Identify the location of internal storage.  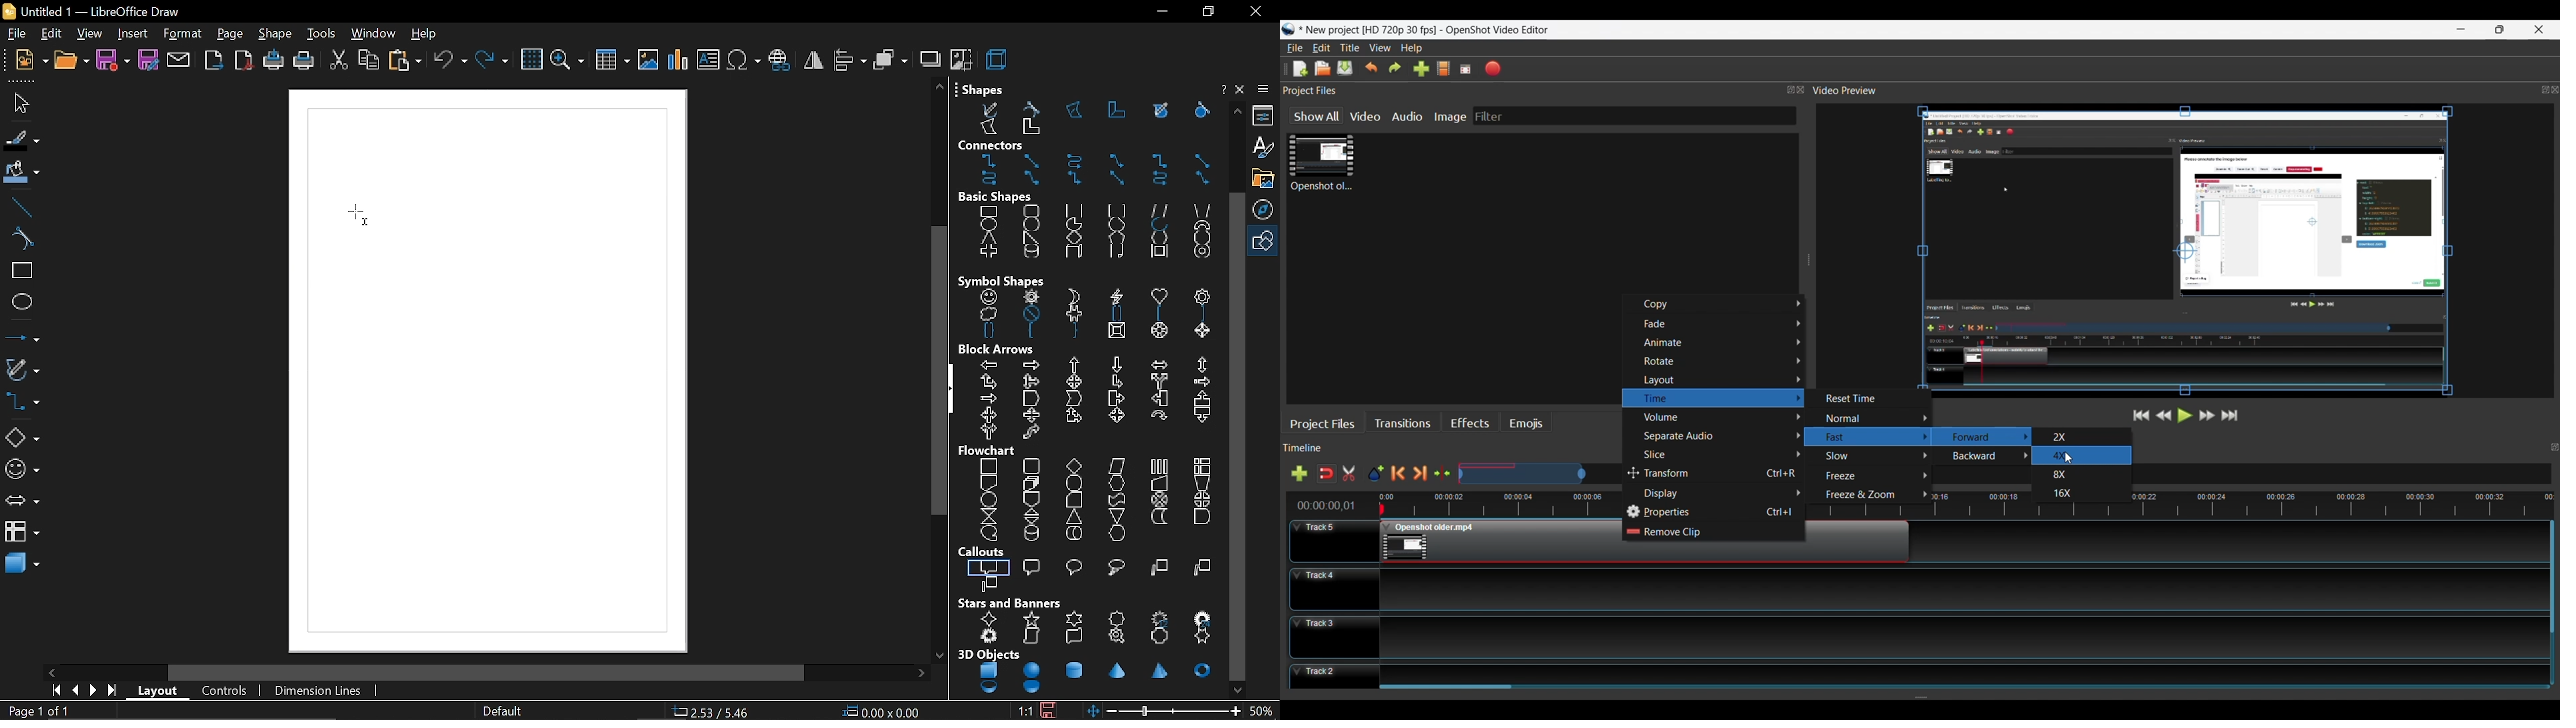
(1203, 465).